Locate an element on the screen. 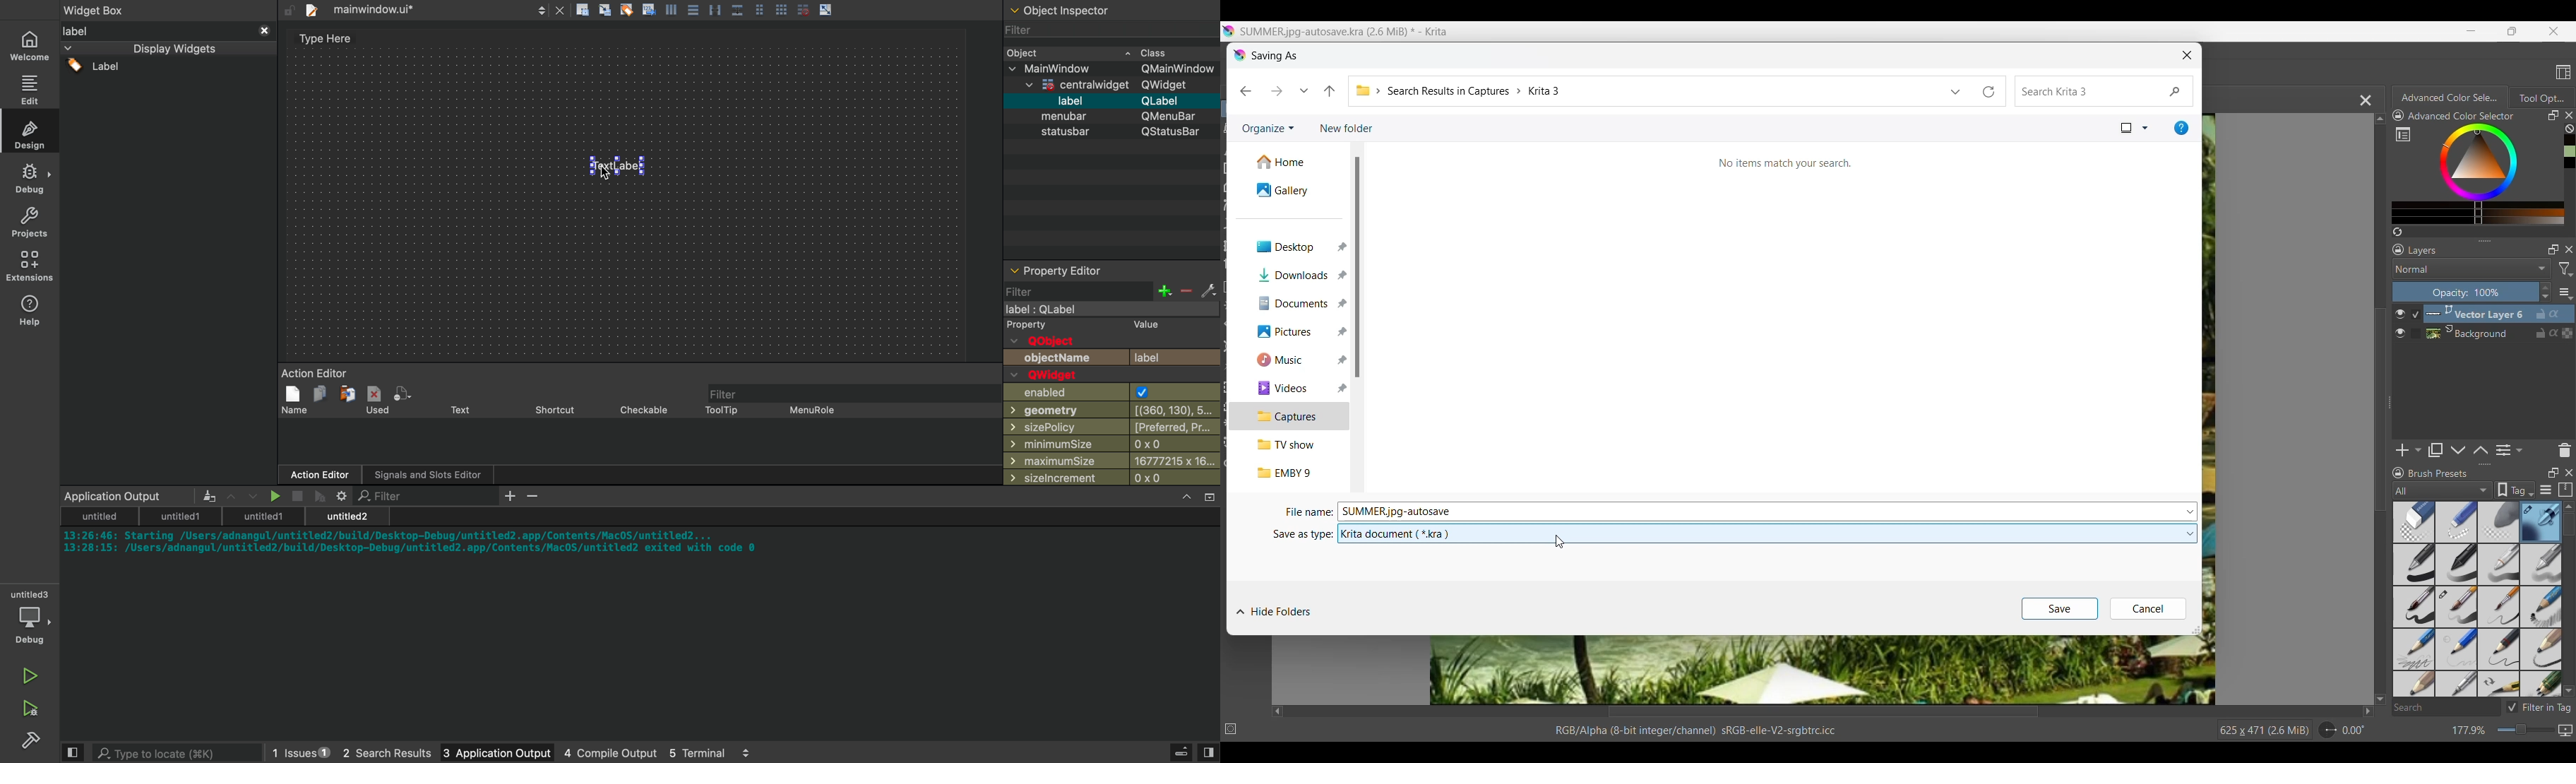 The height and width of the screenshot is (784, 2576). Current rotation of image is located at coordinates (2354, 731).